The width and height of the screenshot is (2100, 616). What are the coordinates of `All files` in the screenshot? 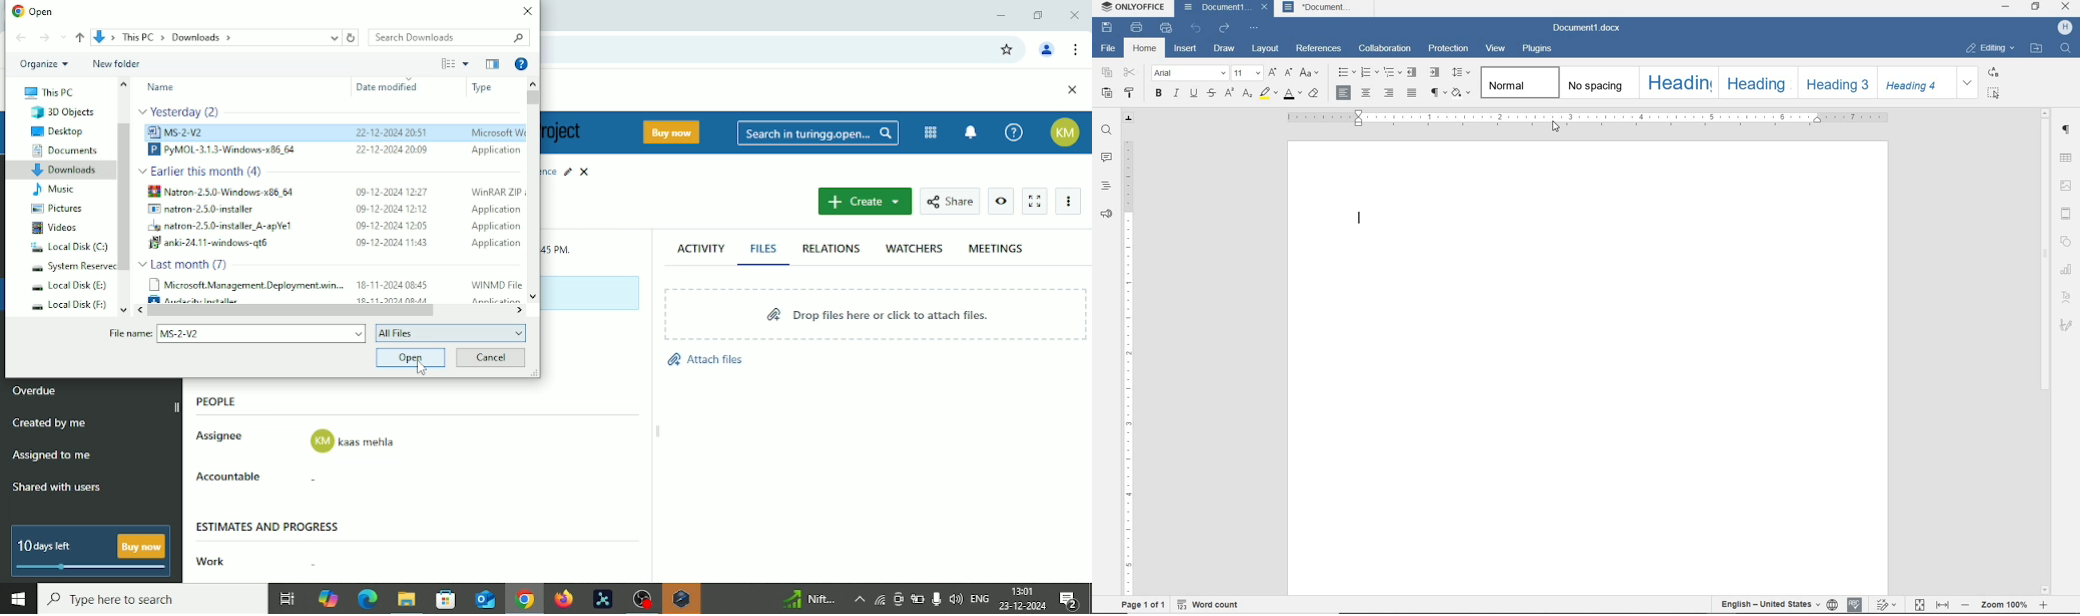 It's located at (452, 333).